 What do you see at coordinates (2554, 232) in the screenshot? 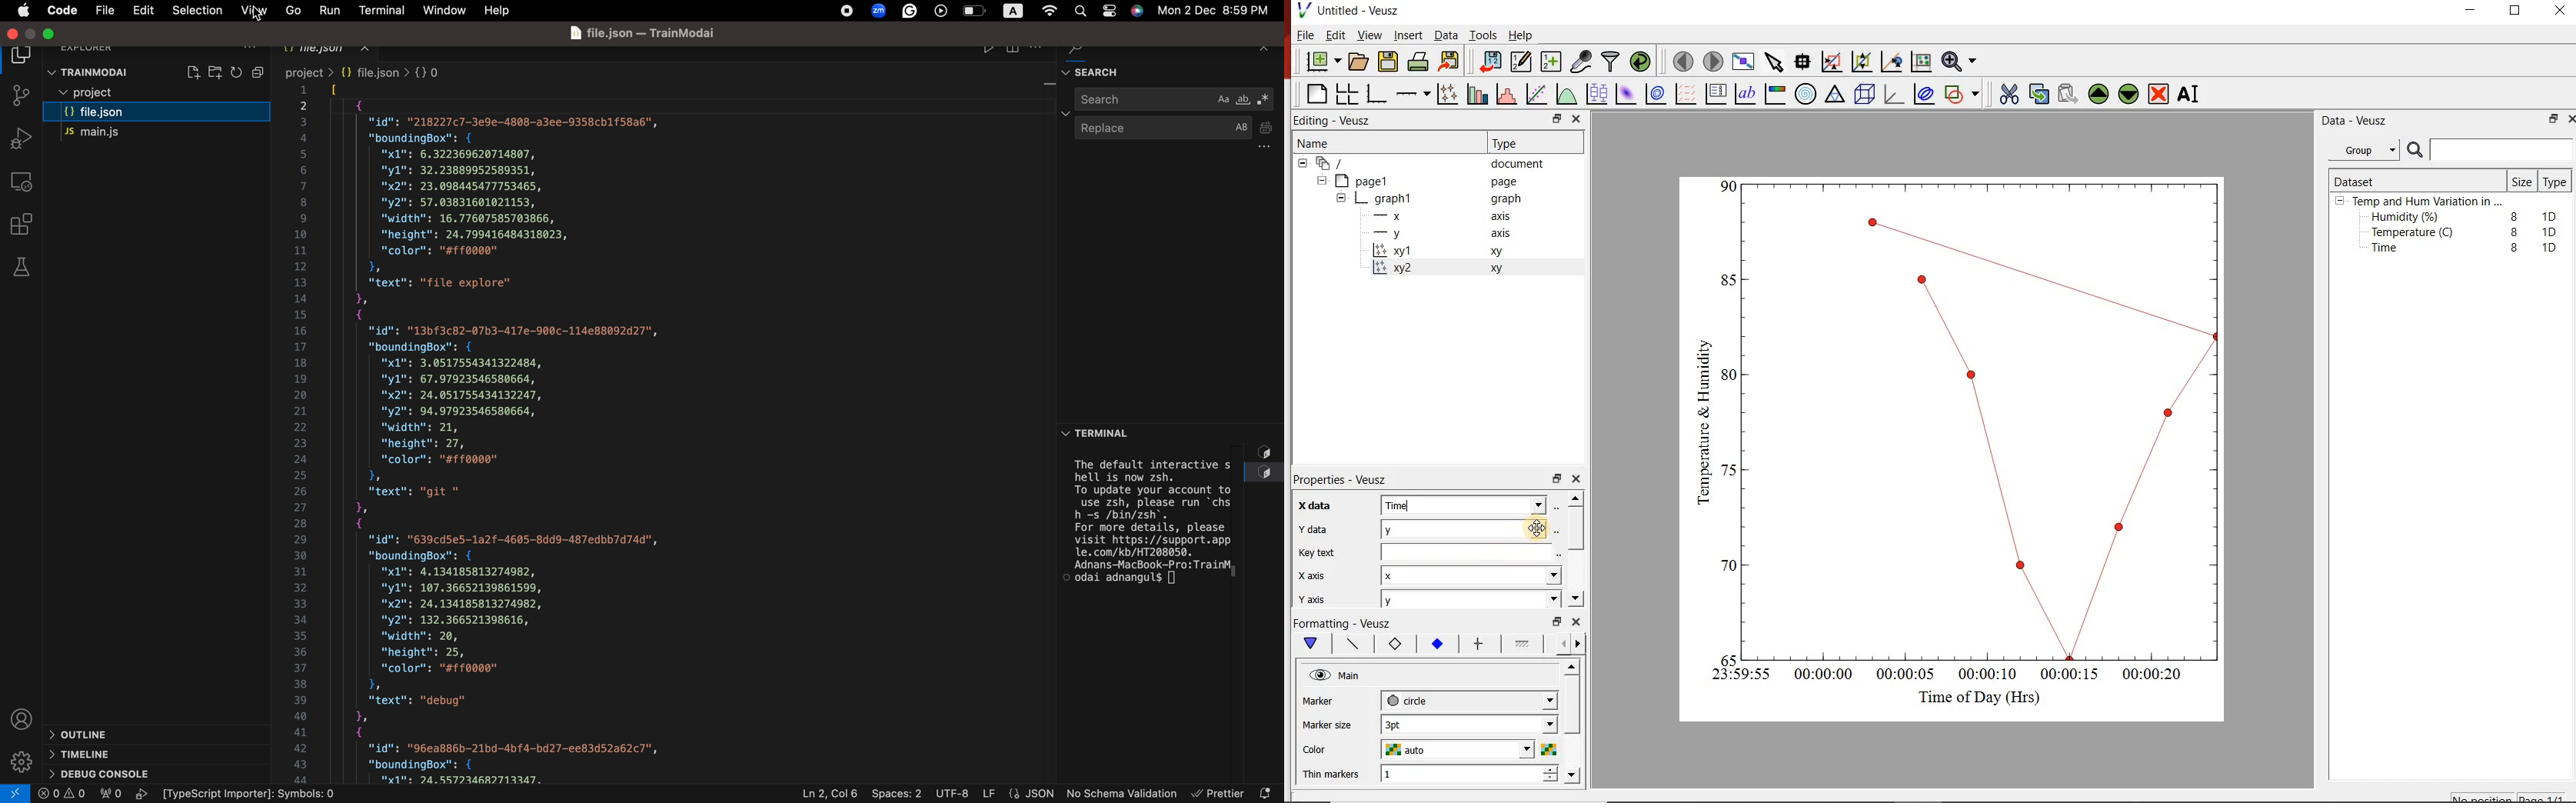
I see `1D` at bounding box center [2554, 232].